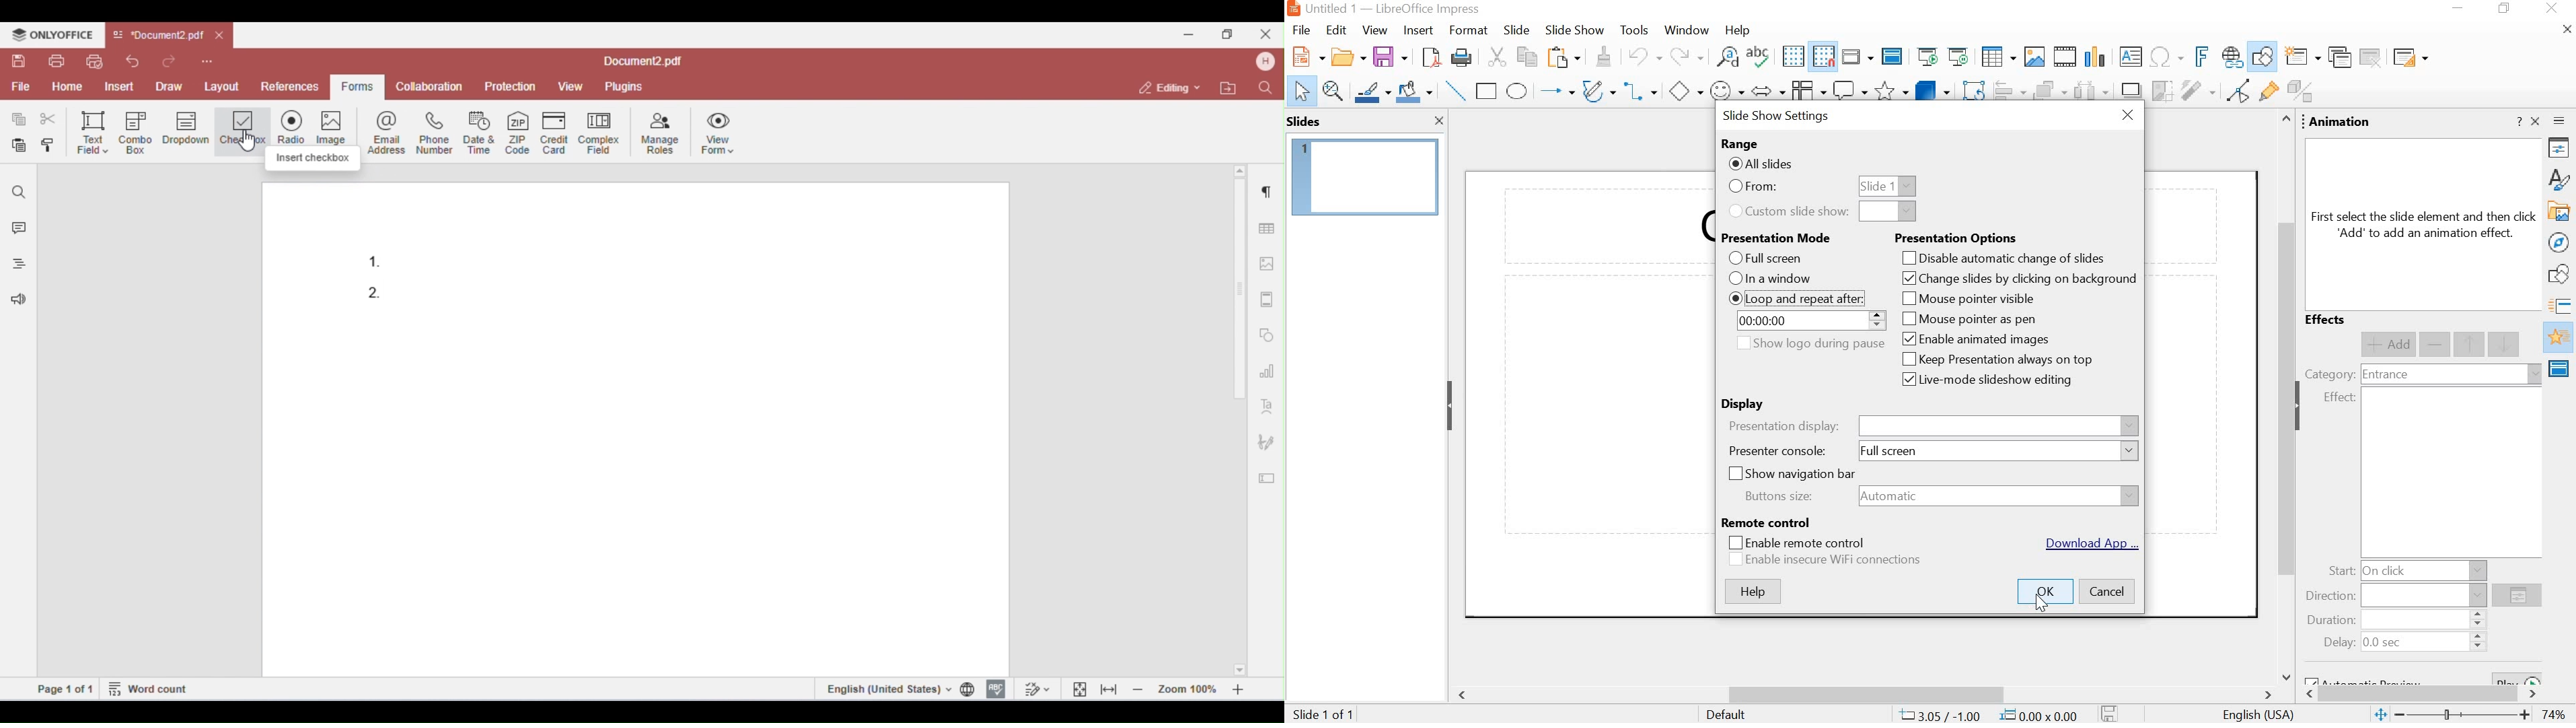  Describe the element at coordinates (1685, 30) in the screenshot. I see `window menu` at that location.